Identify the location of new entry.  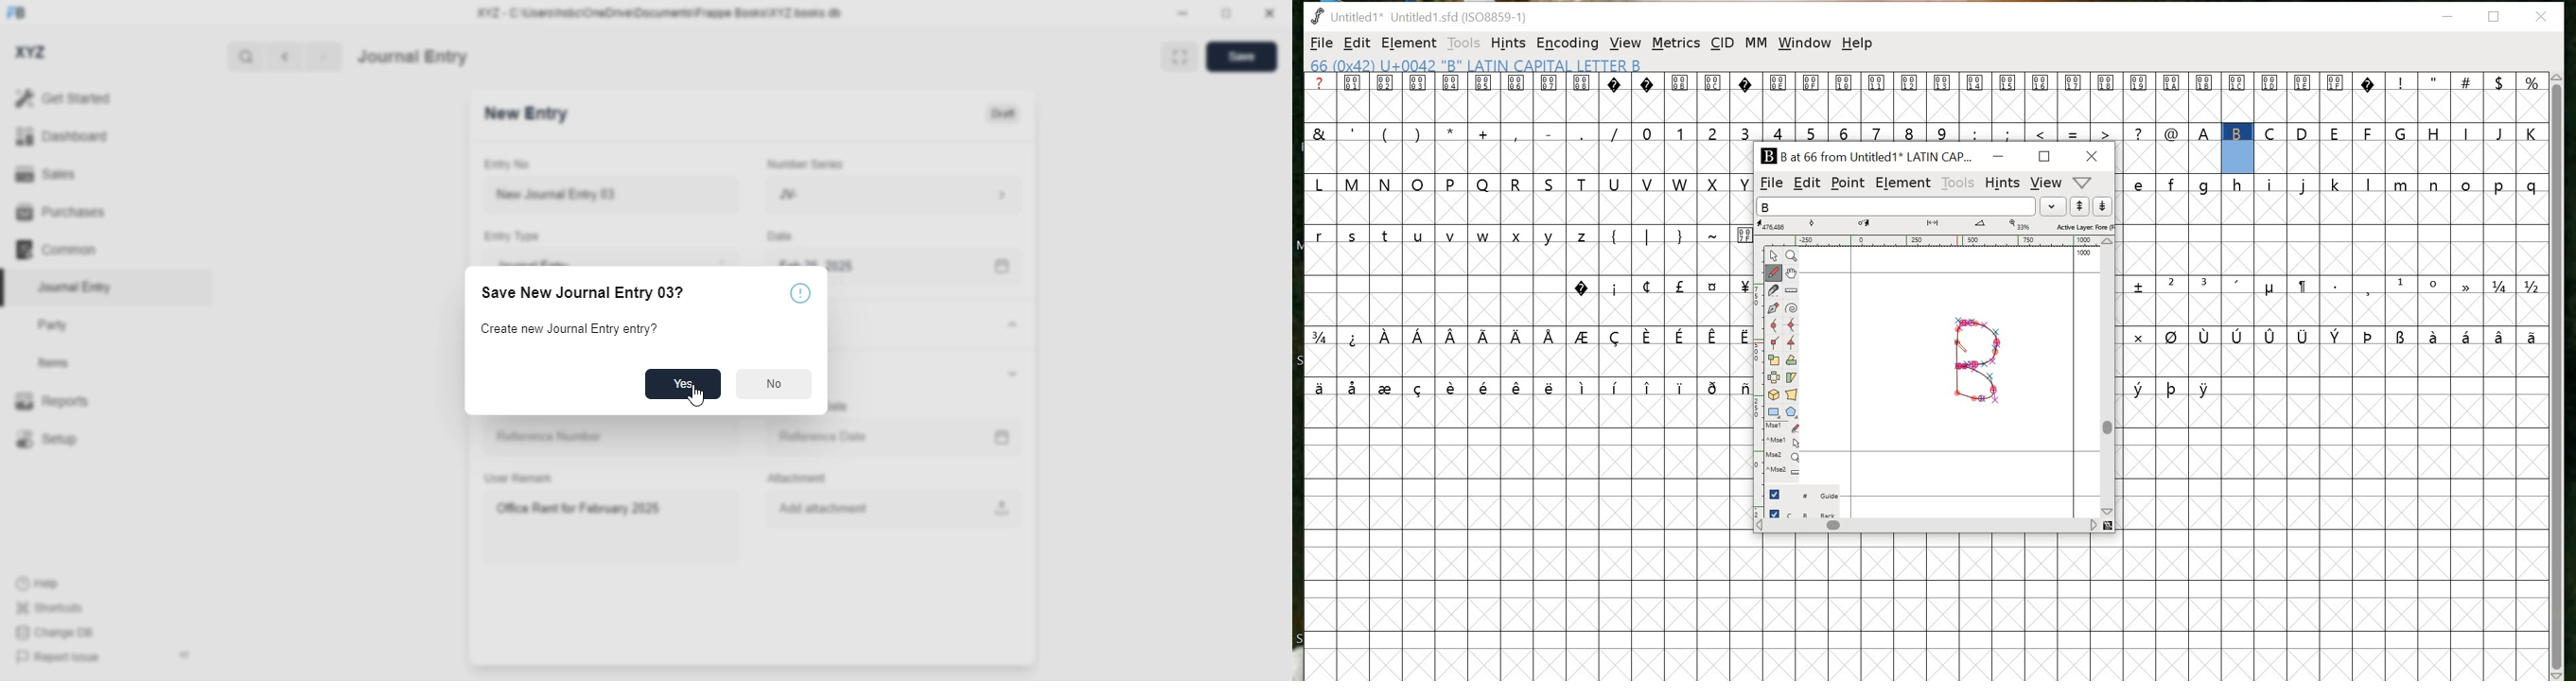
(524, 114).